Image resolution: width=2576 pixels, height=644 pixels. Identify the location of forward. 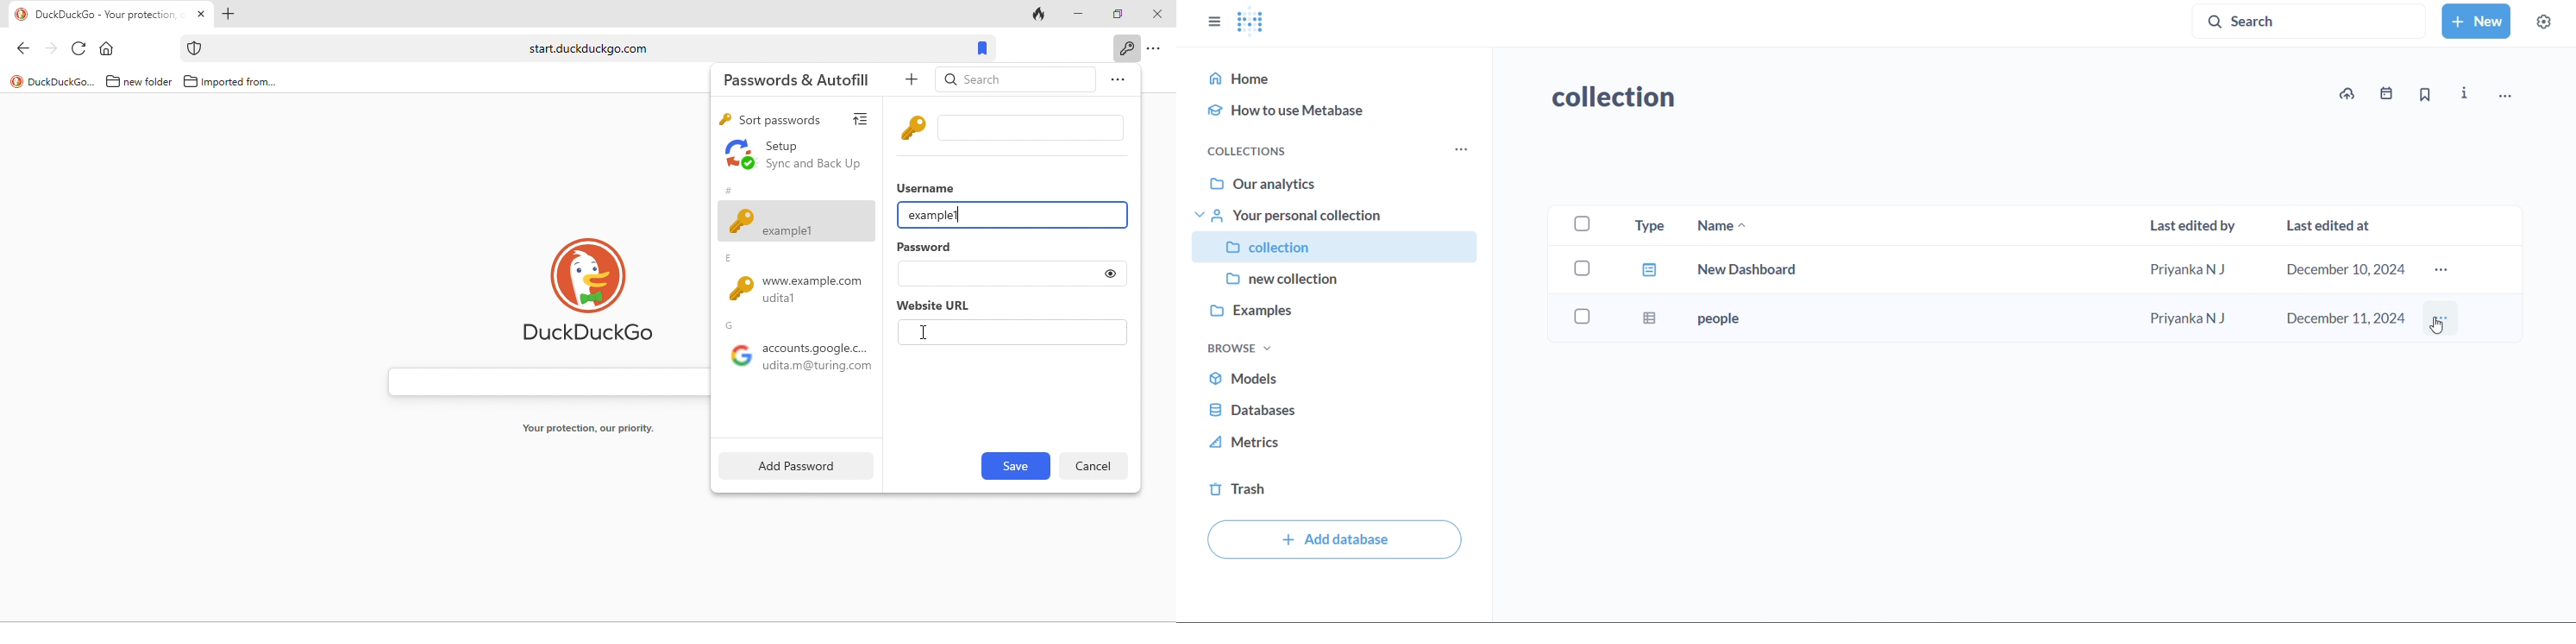
(50, 48).